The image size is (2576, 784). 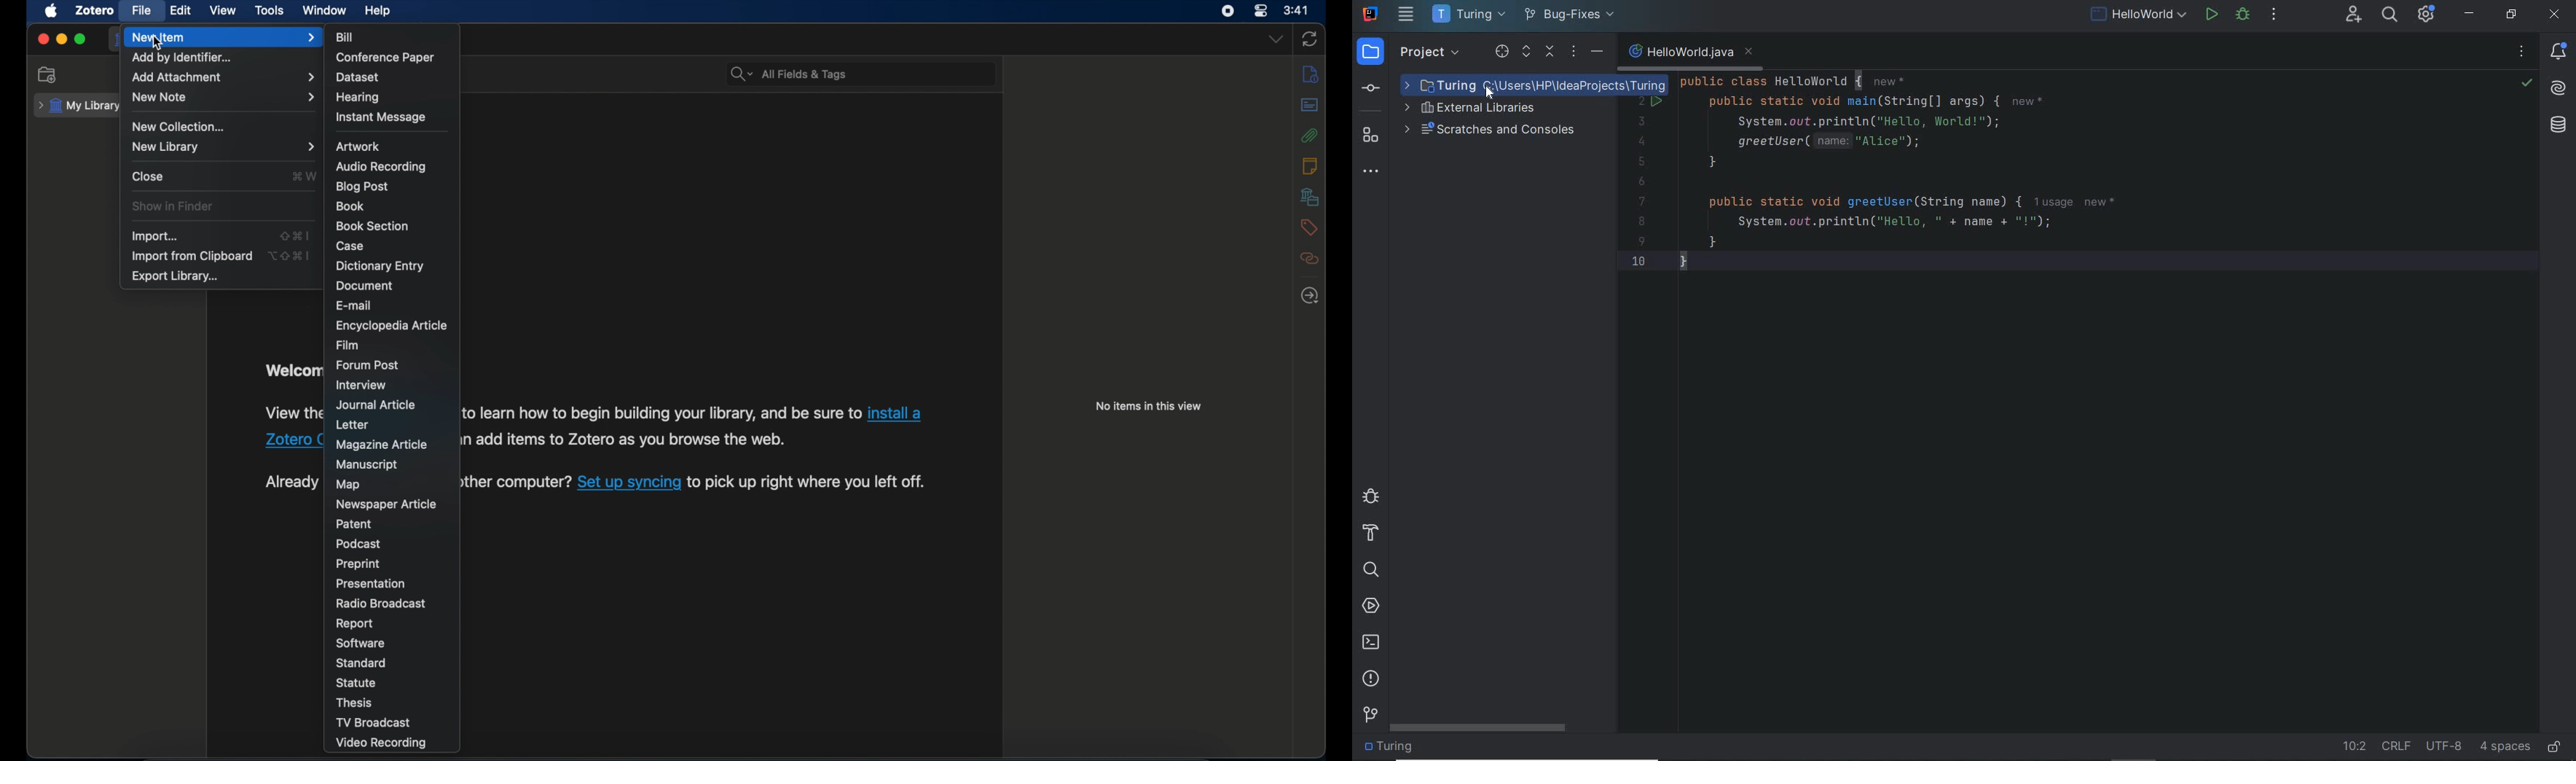 What do you see at coordinates (1152, 406) in the screenshot?
I see `no items in this view` at bounding box center [1152, 406].